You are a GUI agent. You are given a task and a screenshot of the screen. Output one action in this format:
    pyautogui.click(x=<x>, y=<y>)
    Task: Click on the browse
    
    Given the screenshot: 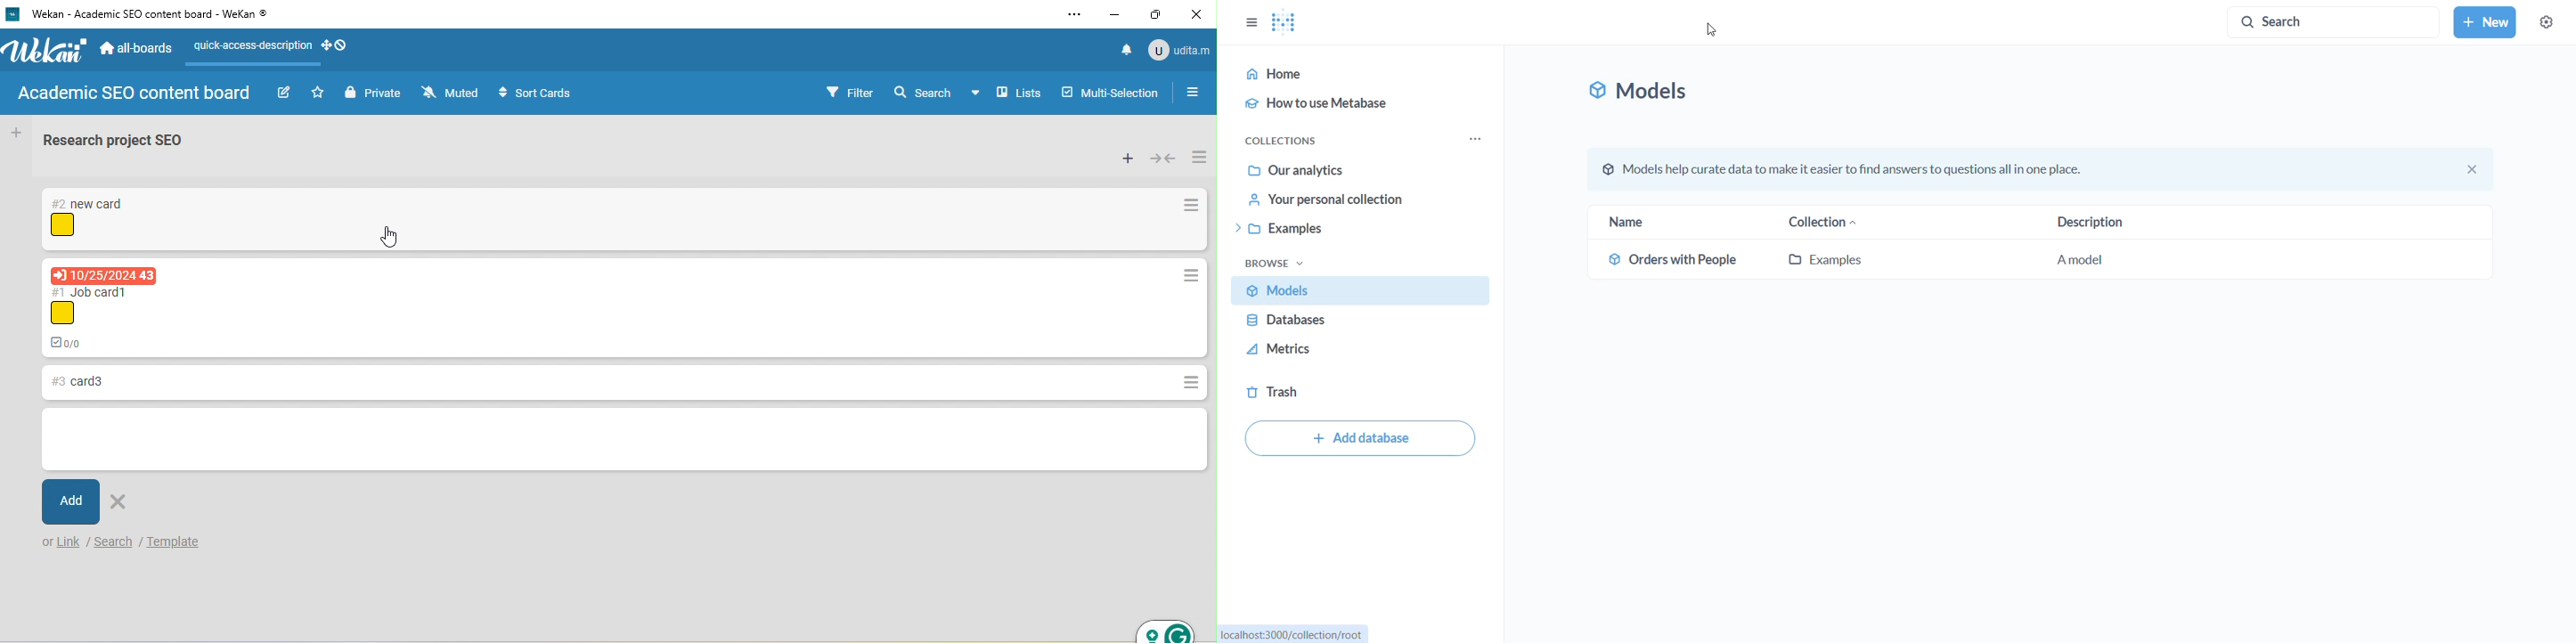 What is the action you would take?
    pyautogui.click(x=1275, y=263)
    